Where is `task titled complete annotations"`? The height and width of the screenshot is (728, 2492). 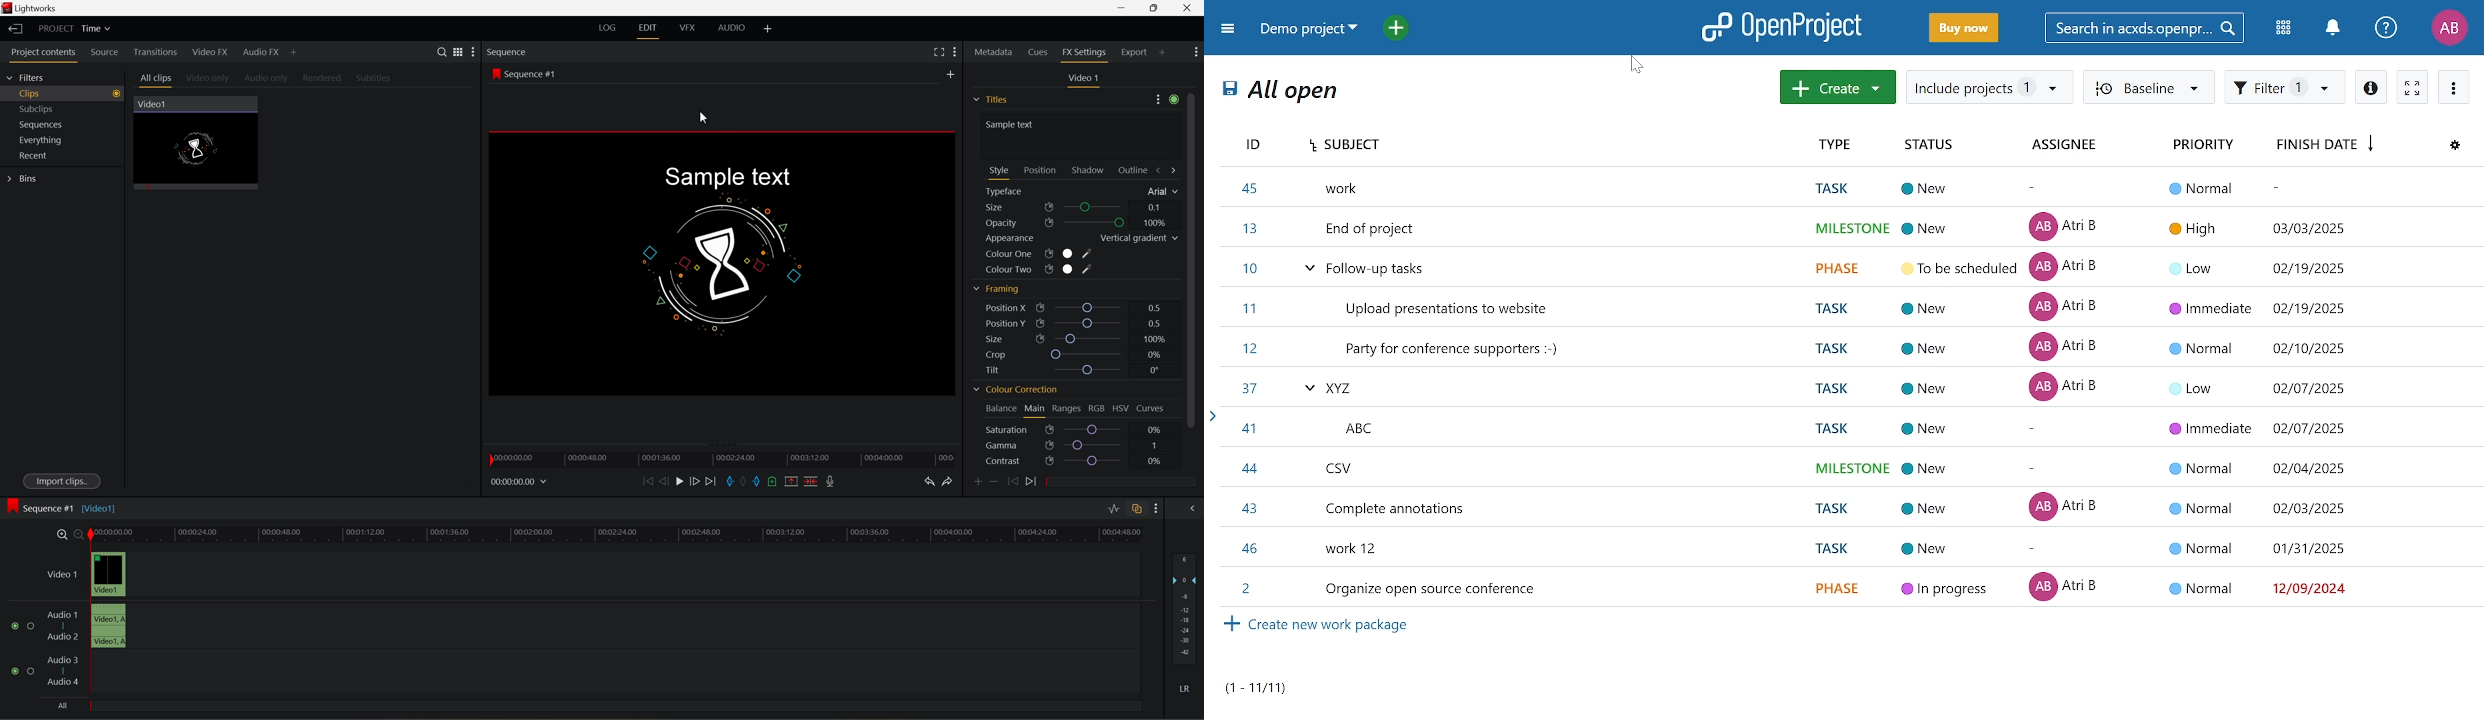 task titled complete annotations" is located at coordinates (1854, 465).